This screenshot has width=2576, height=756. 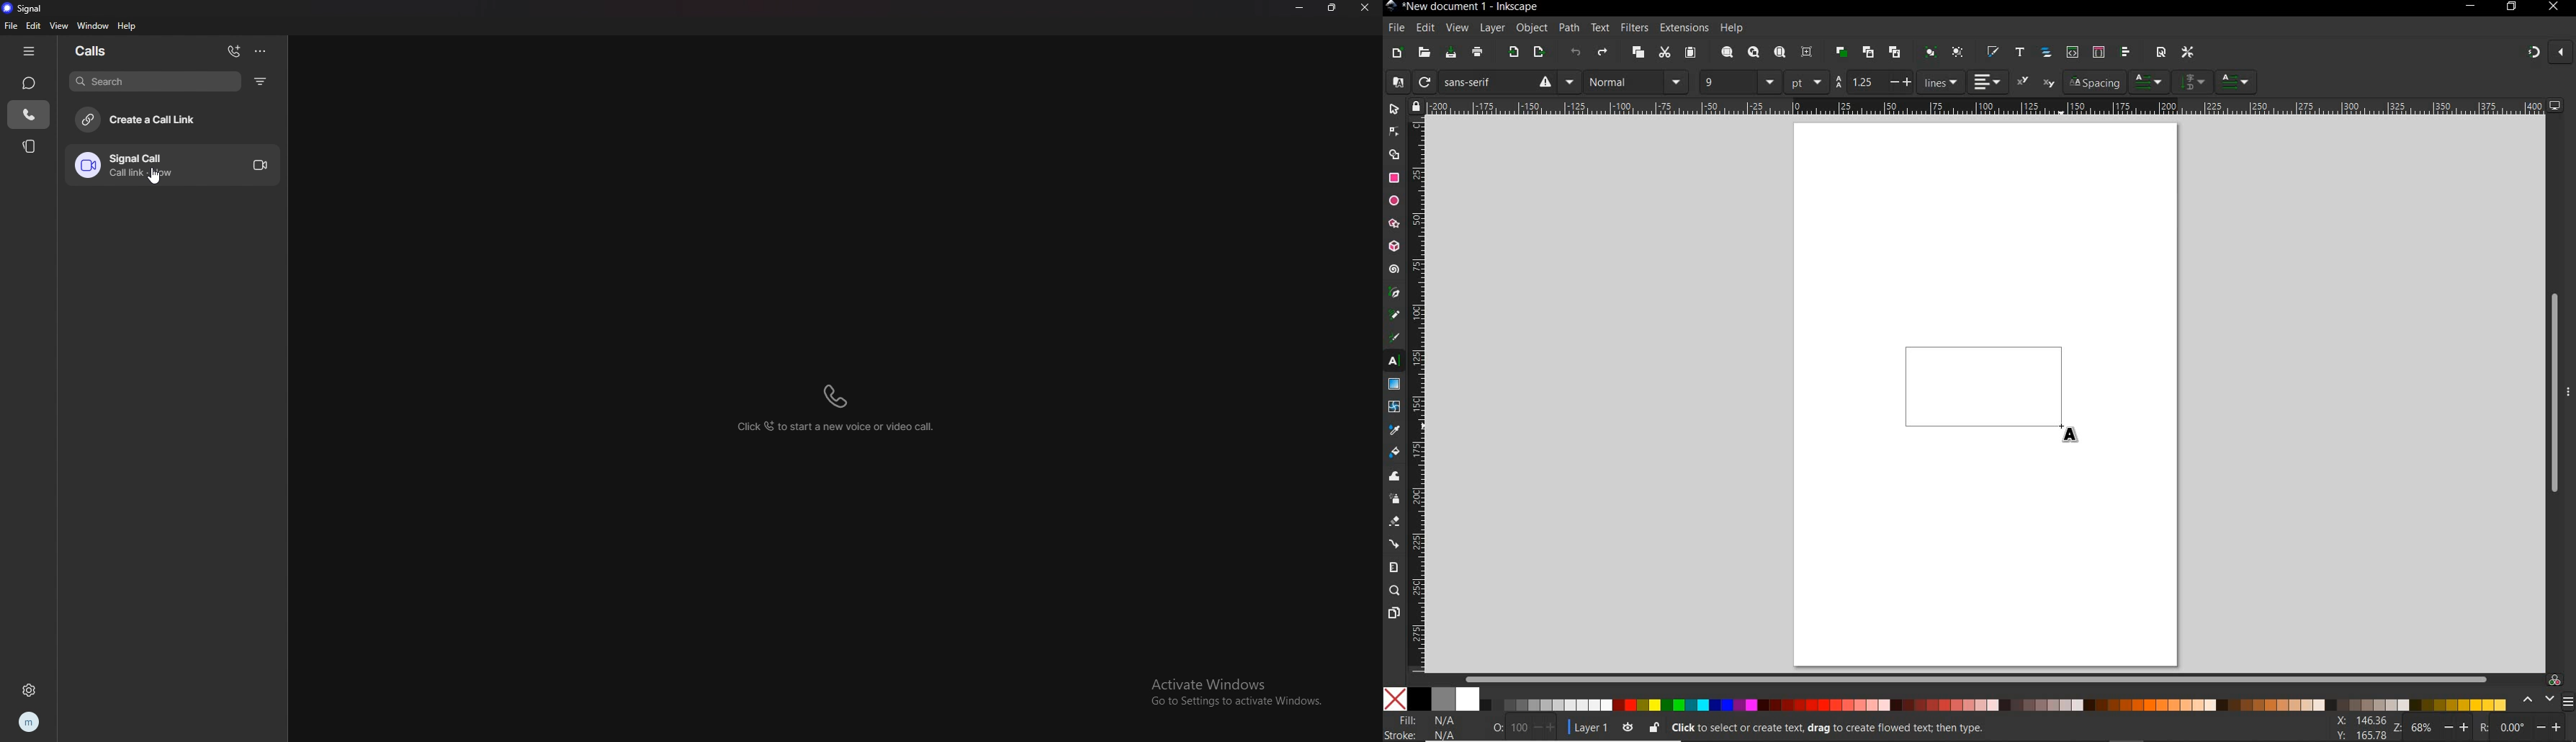 What do you see at coordinates (2553, 679) in the screenshot?
I see `color managed mode` at bounding box center [2553, 679].